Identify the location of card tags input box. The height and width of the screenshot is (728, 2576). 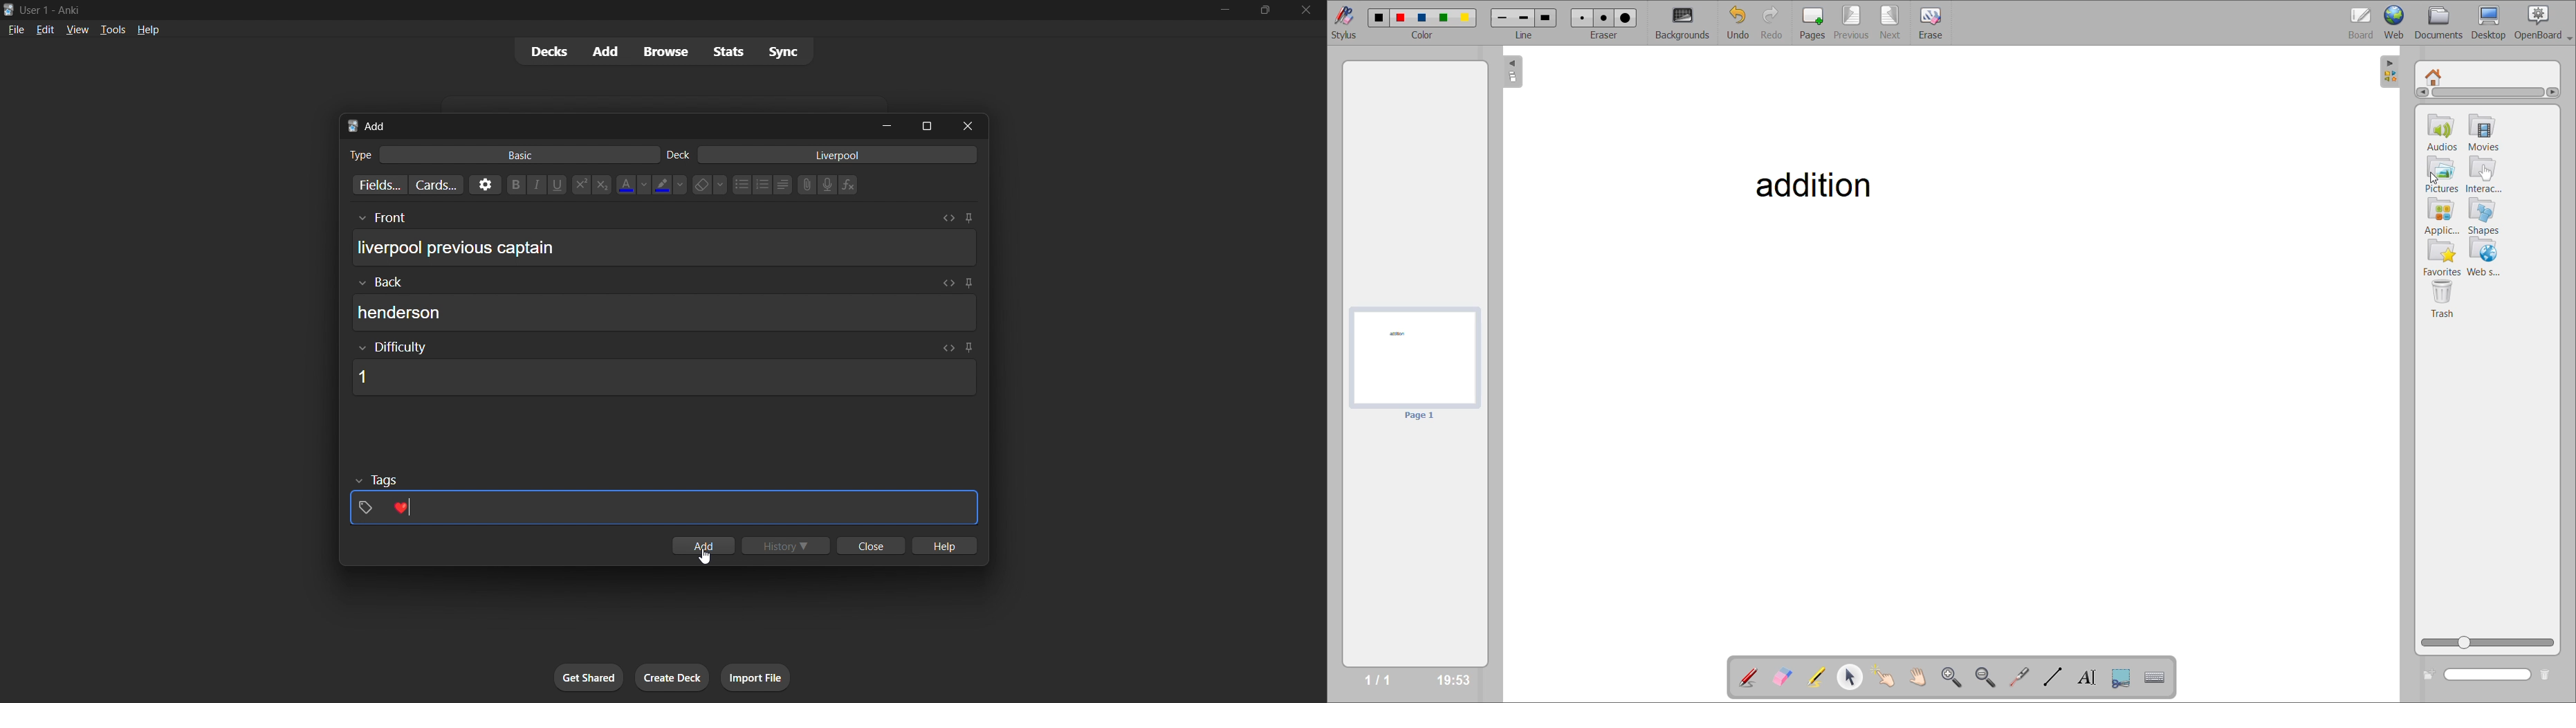
(665, 501).